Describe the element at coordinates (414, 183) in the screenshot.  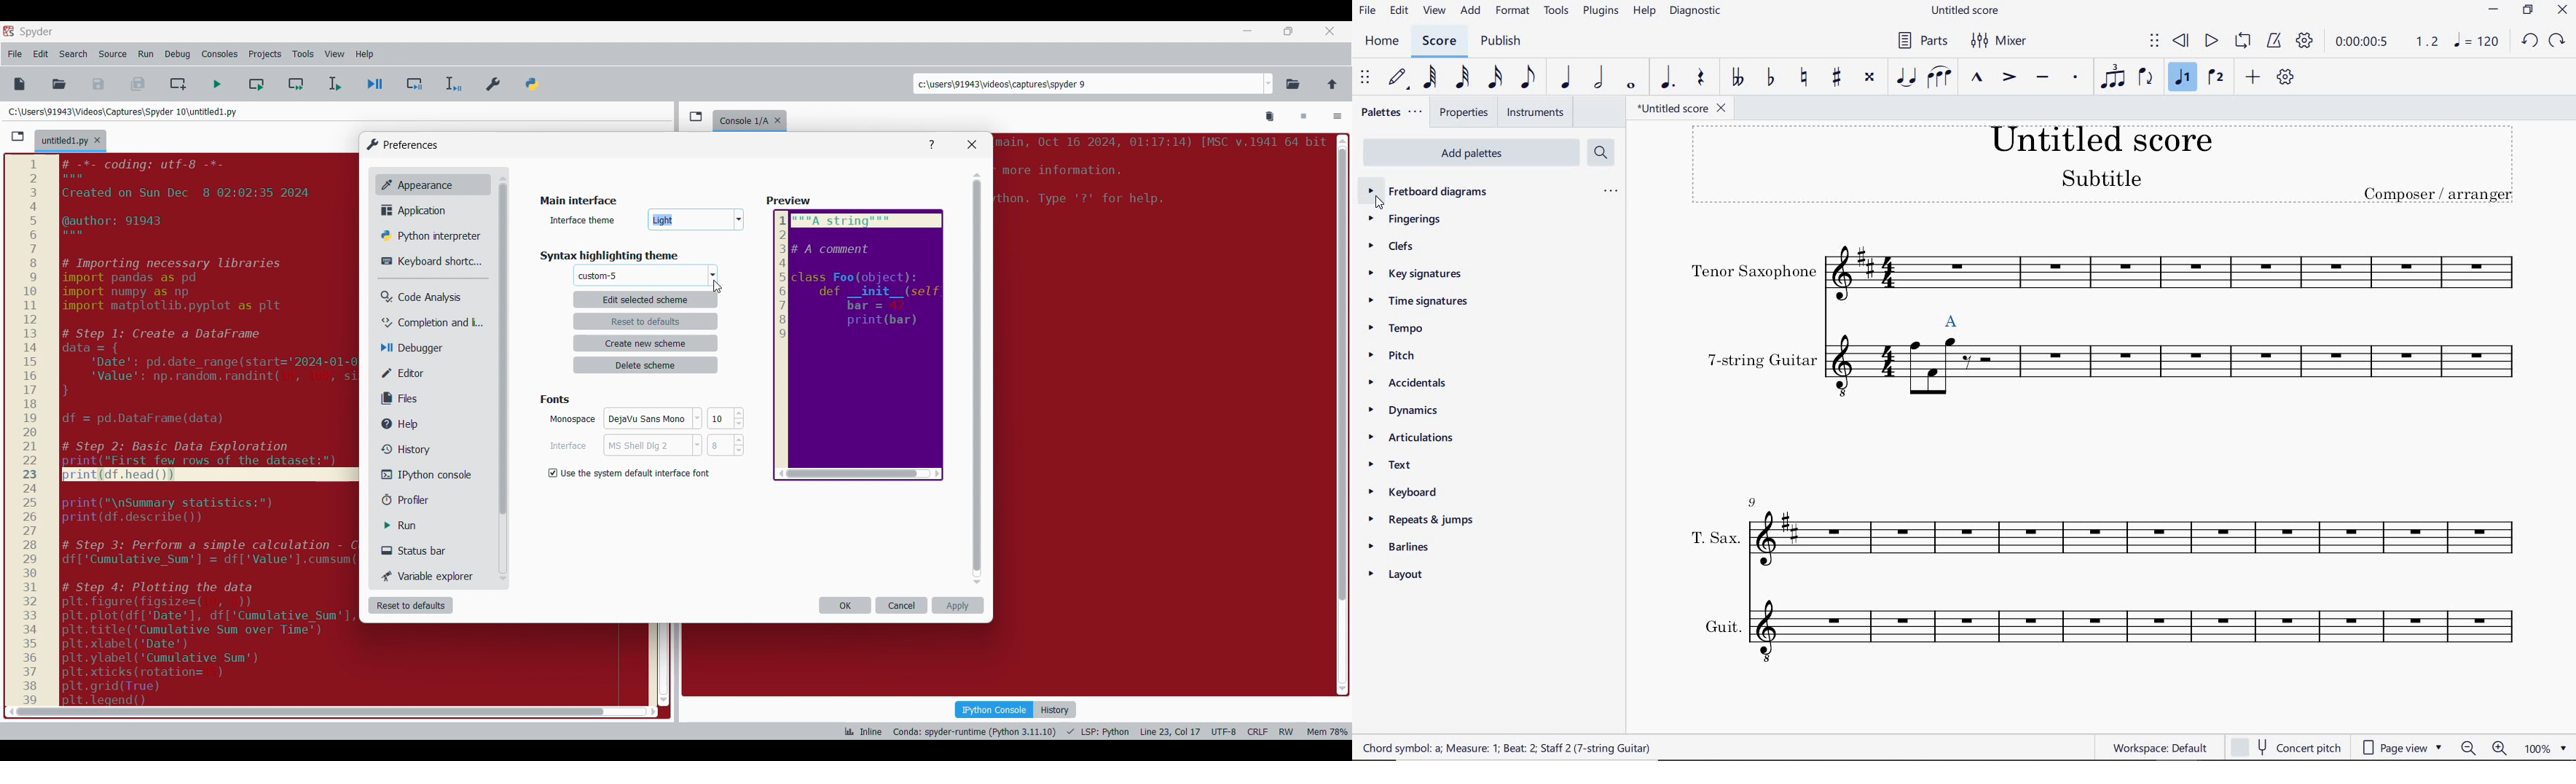
I see `Appearance, current selection highlighted` at that location.